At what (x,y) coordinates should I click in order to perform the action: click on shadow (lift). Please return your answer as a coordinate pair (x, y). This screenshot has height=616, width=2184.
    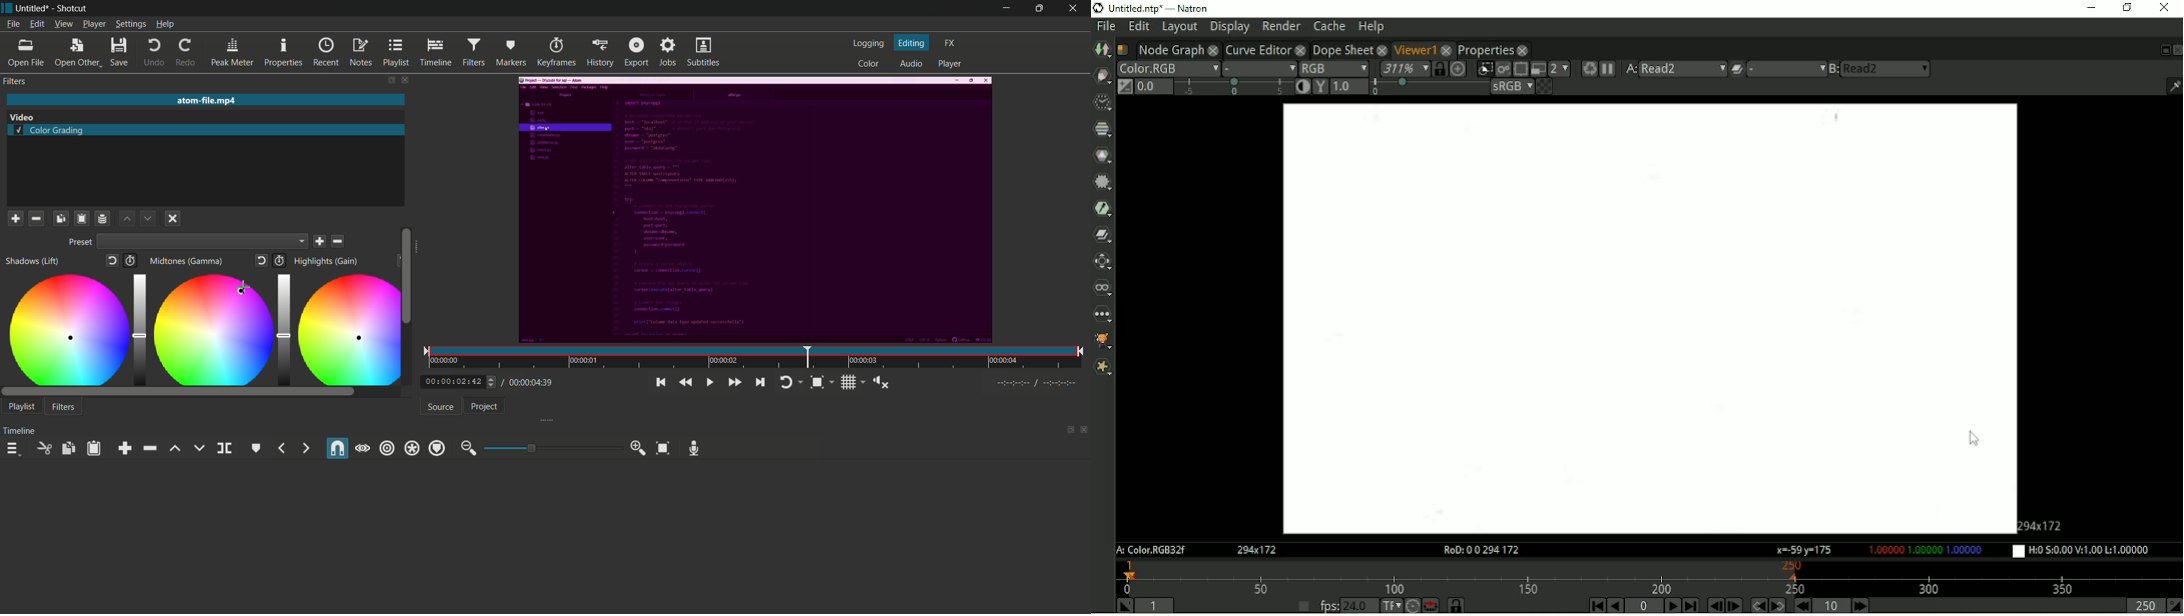
    Looking at the image, I should click on (32, 262).